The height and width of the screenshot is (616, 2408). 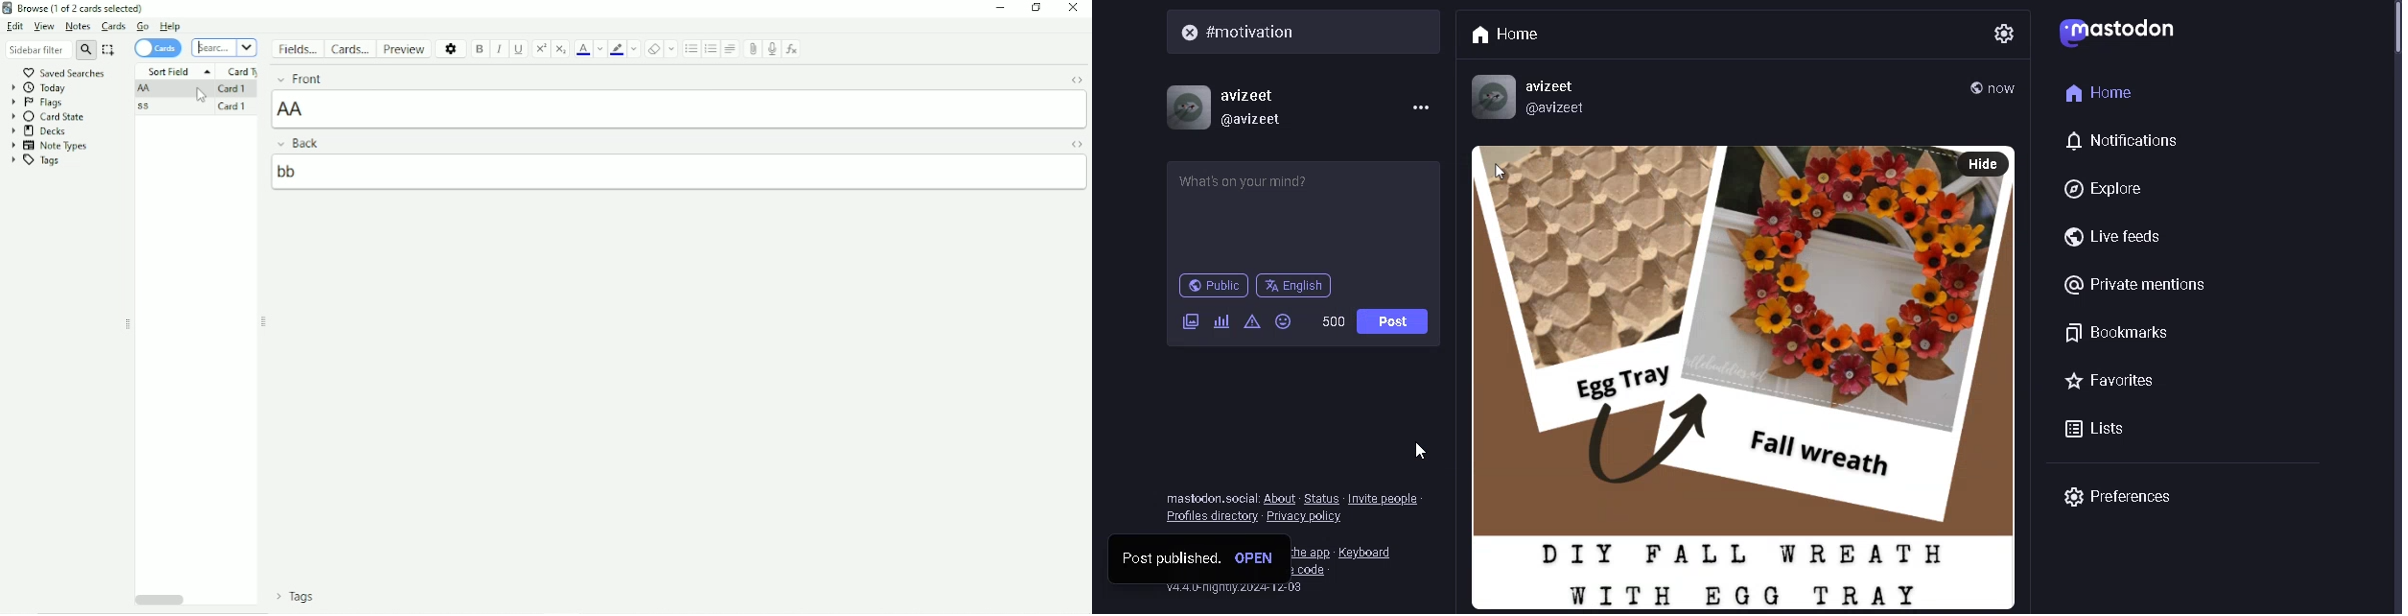 What do you see at coordinates (404, 48) in the screenshot?
I see `Preview` at bounding box center [404, 48].